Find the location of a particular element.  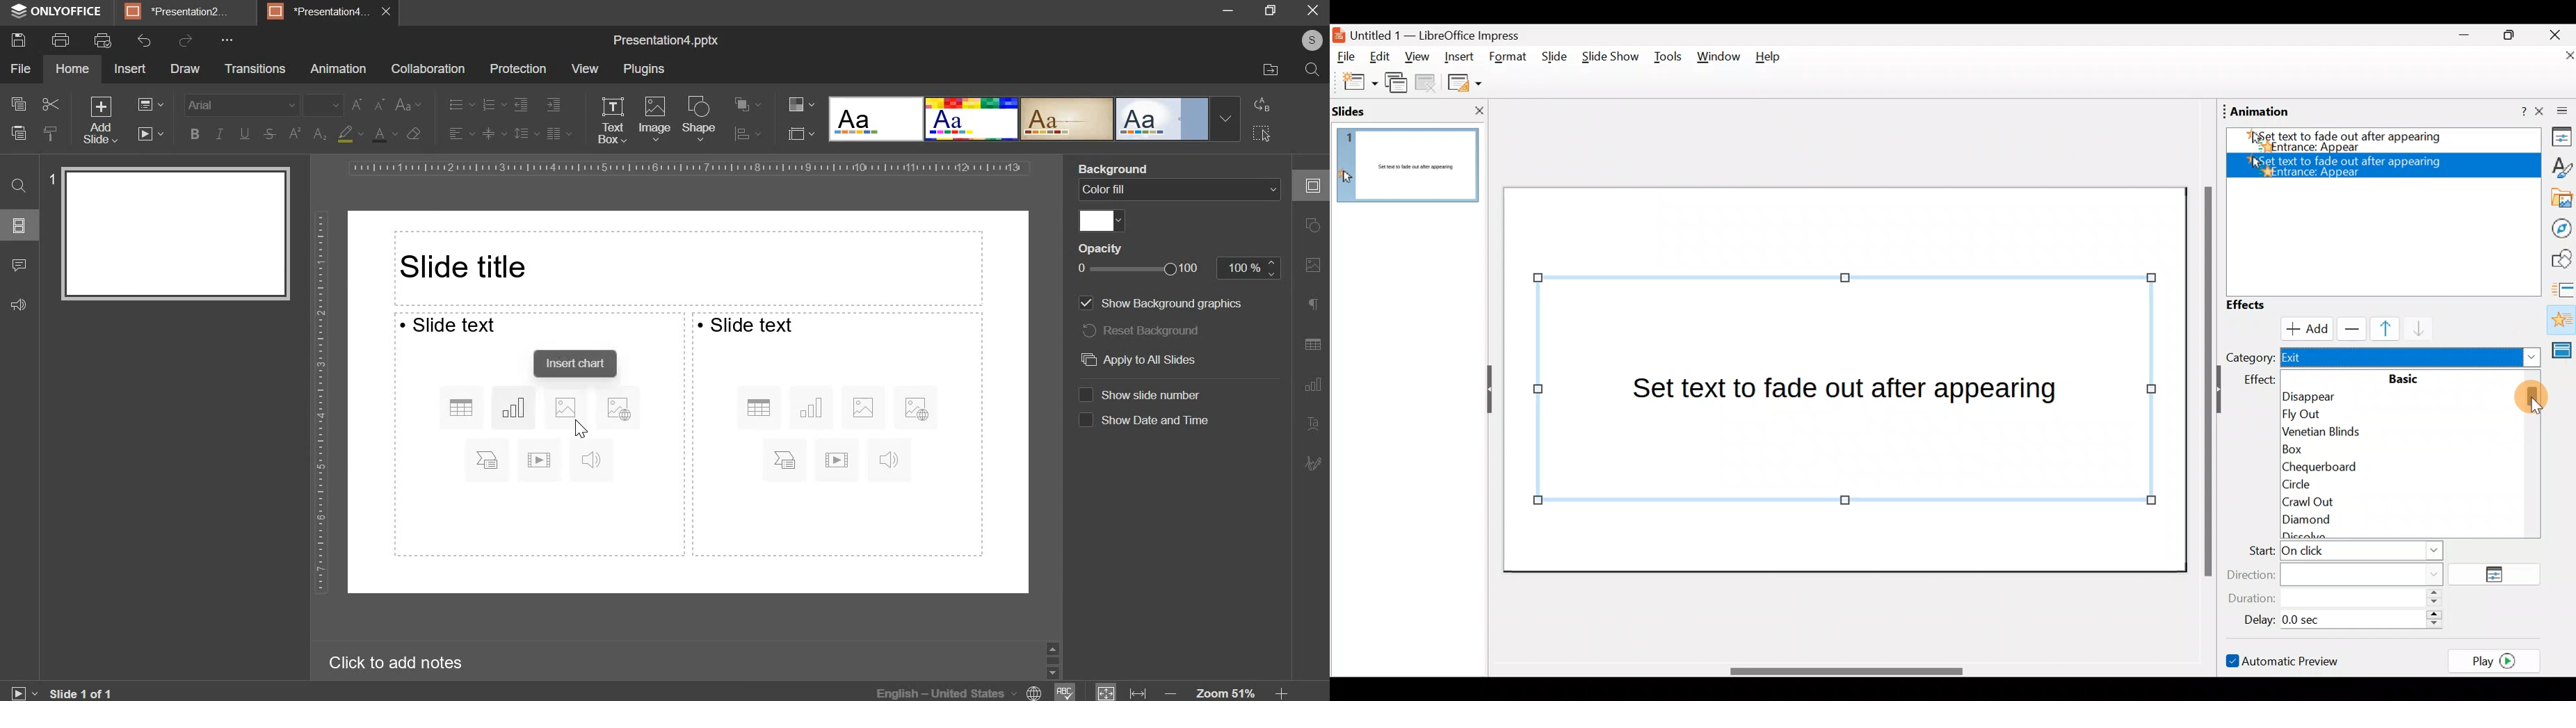

Cursor is located at coordinates (2537, 397).